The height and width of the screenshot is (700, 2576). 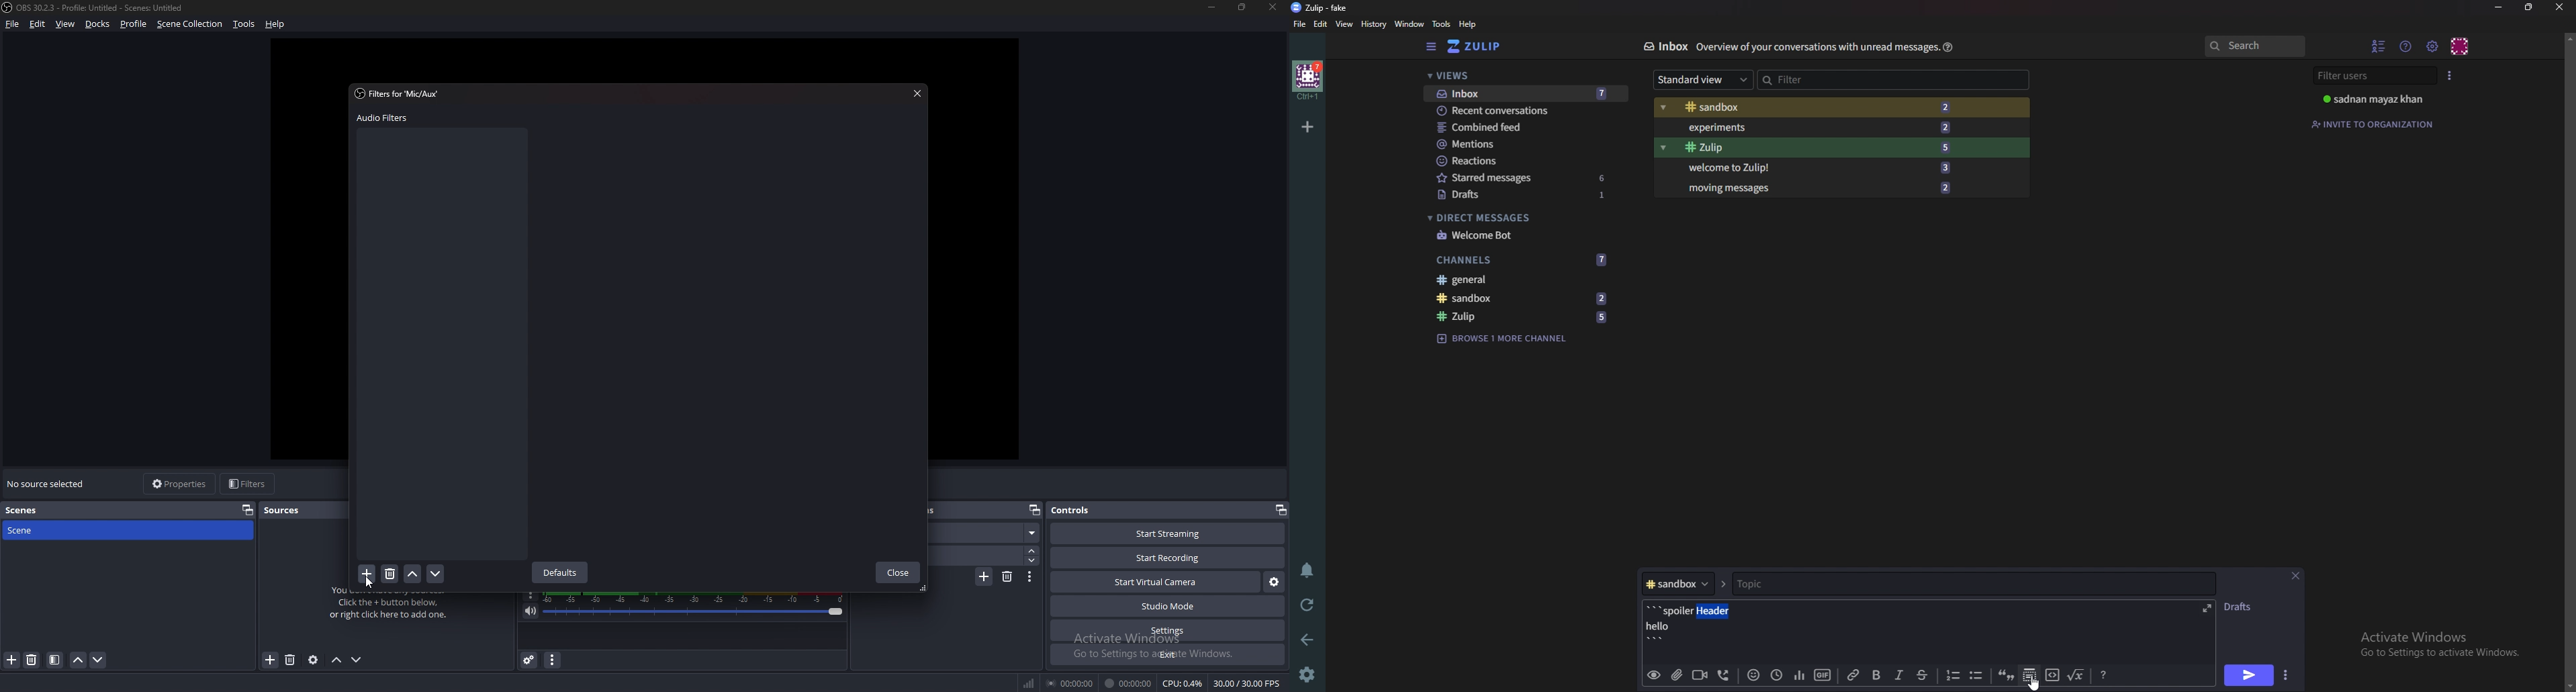 I want to click on Sandbox, so click(x=1811, y=107).